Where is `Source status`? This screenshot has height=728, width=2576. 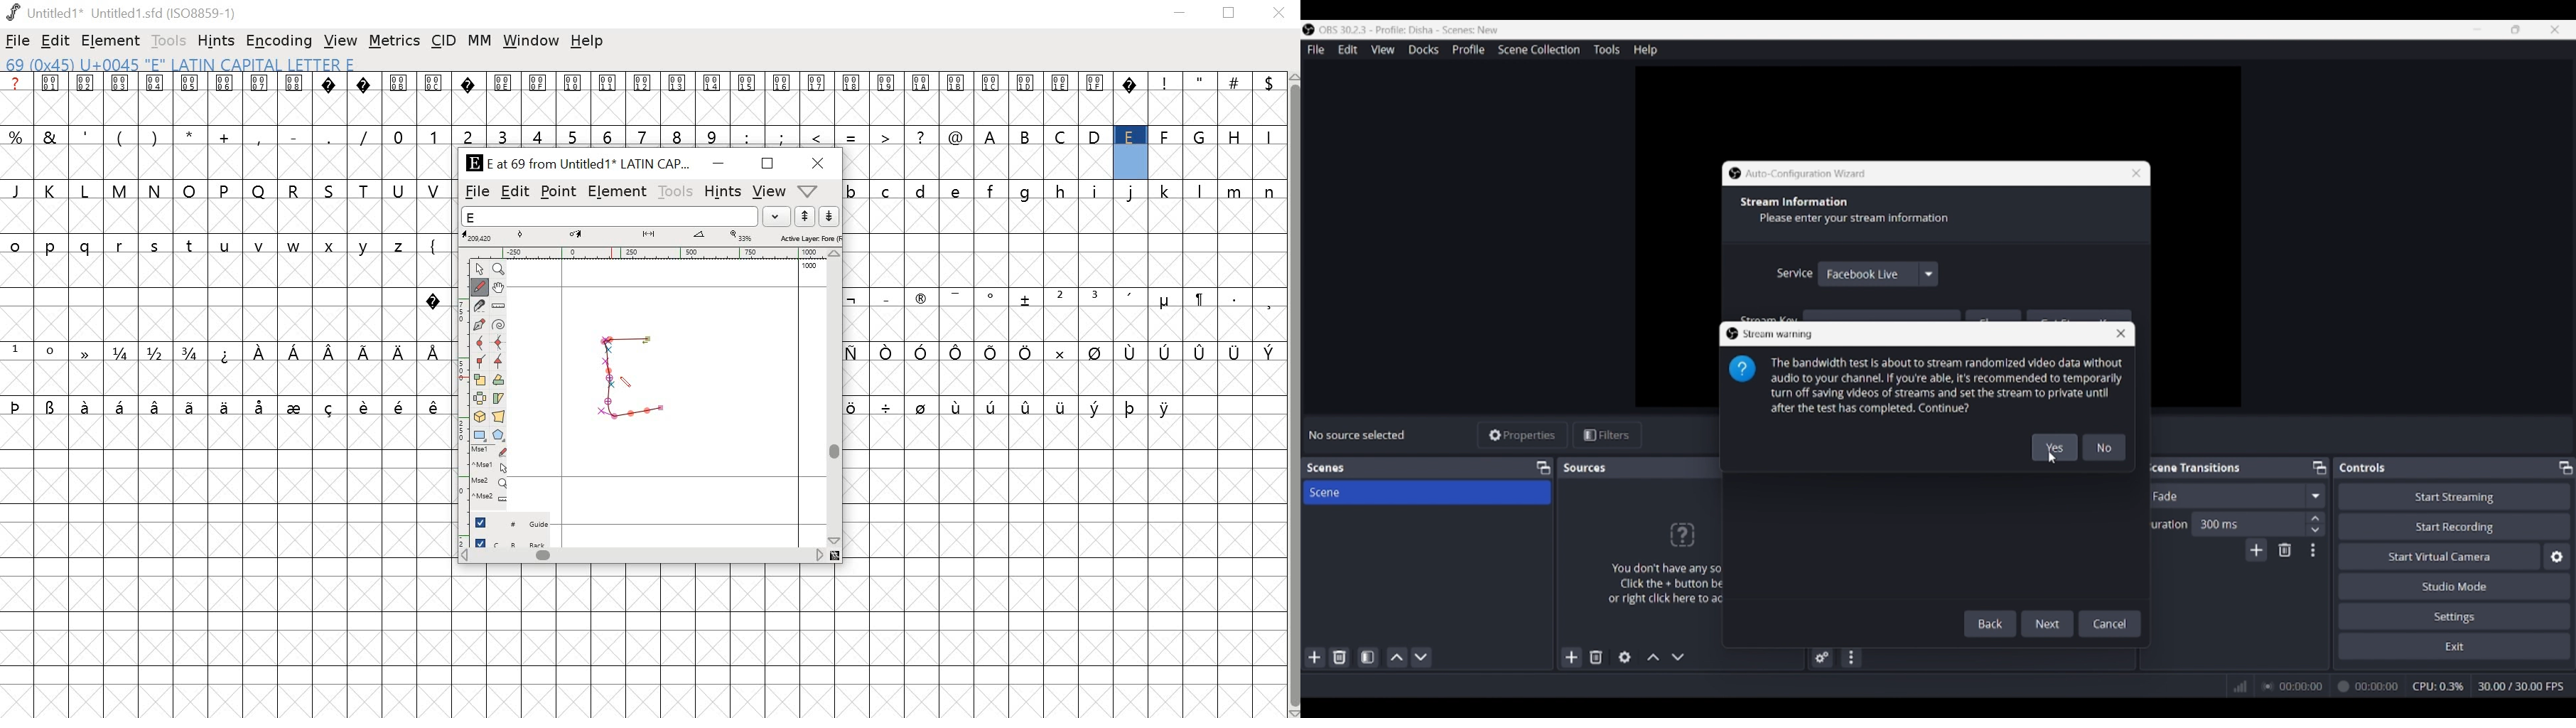 Source status is located at coordinates (1359, 435).